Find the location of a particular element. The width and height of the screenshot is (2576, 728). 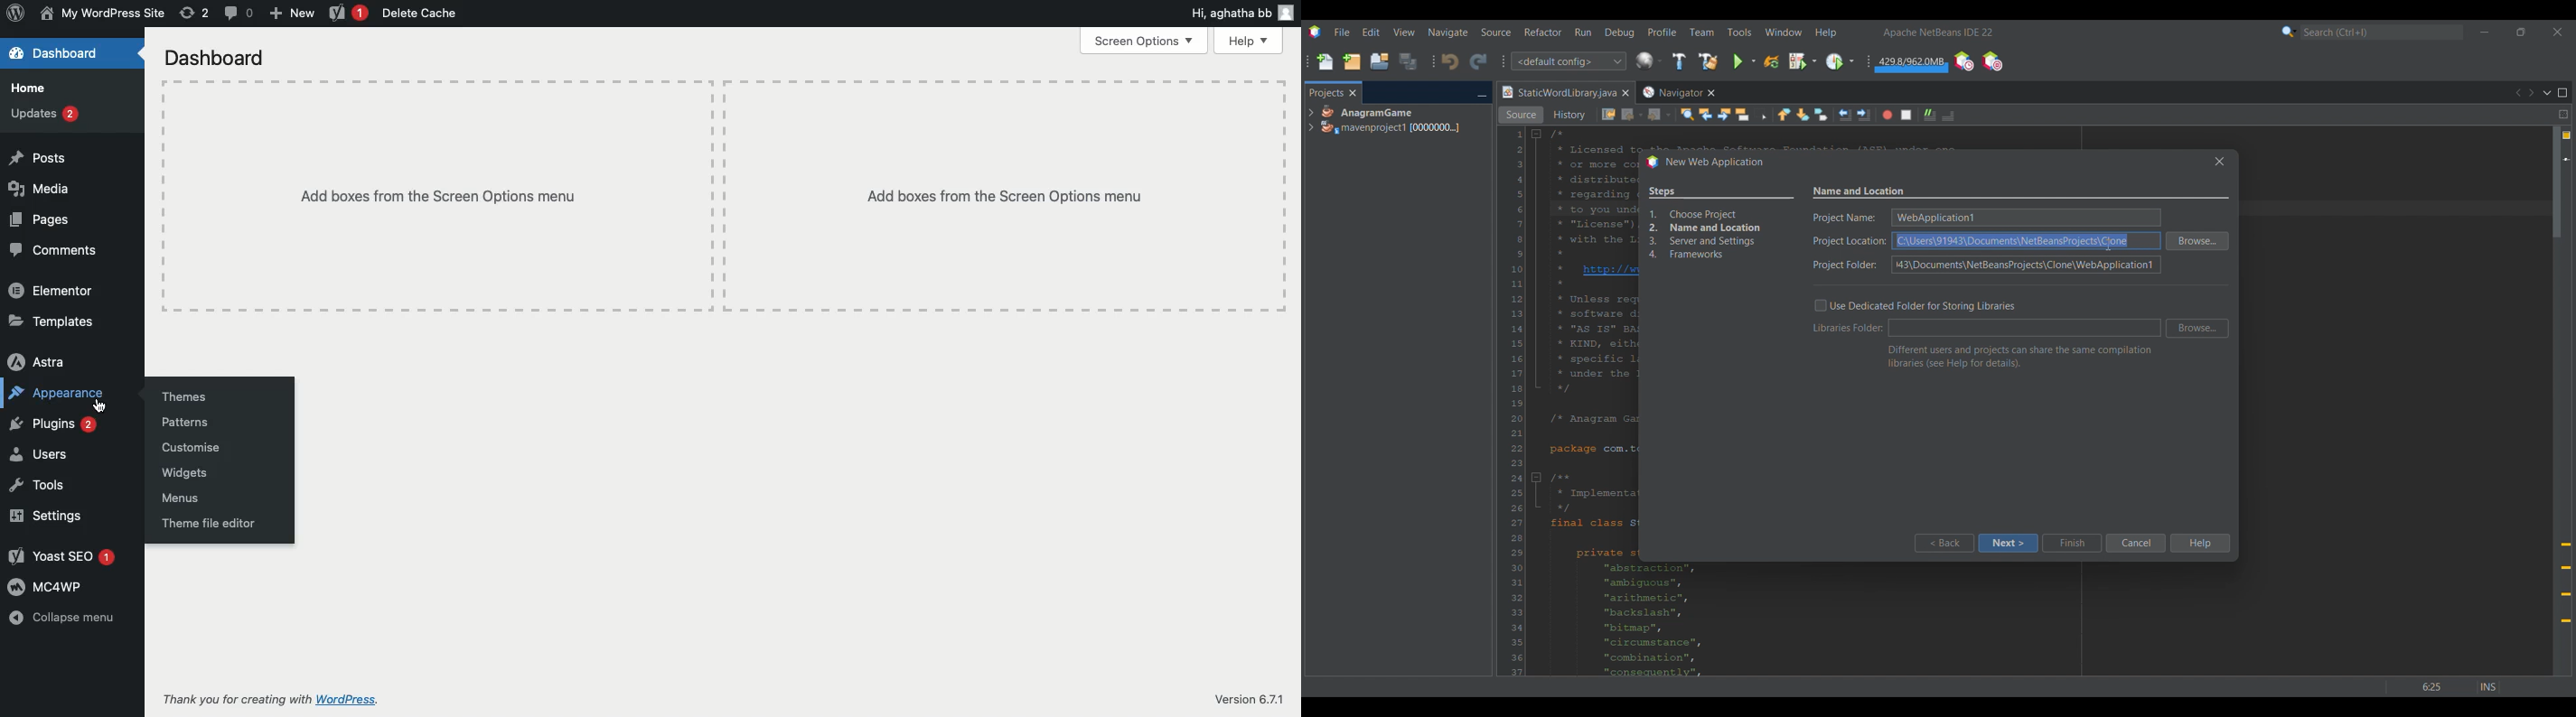

Templates is located at coordinates (56, 321).